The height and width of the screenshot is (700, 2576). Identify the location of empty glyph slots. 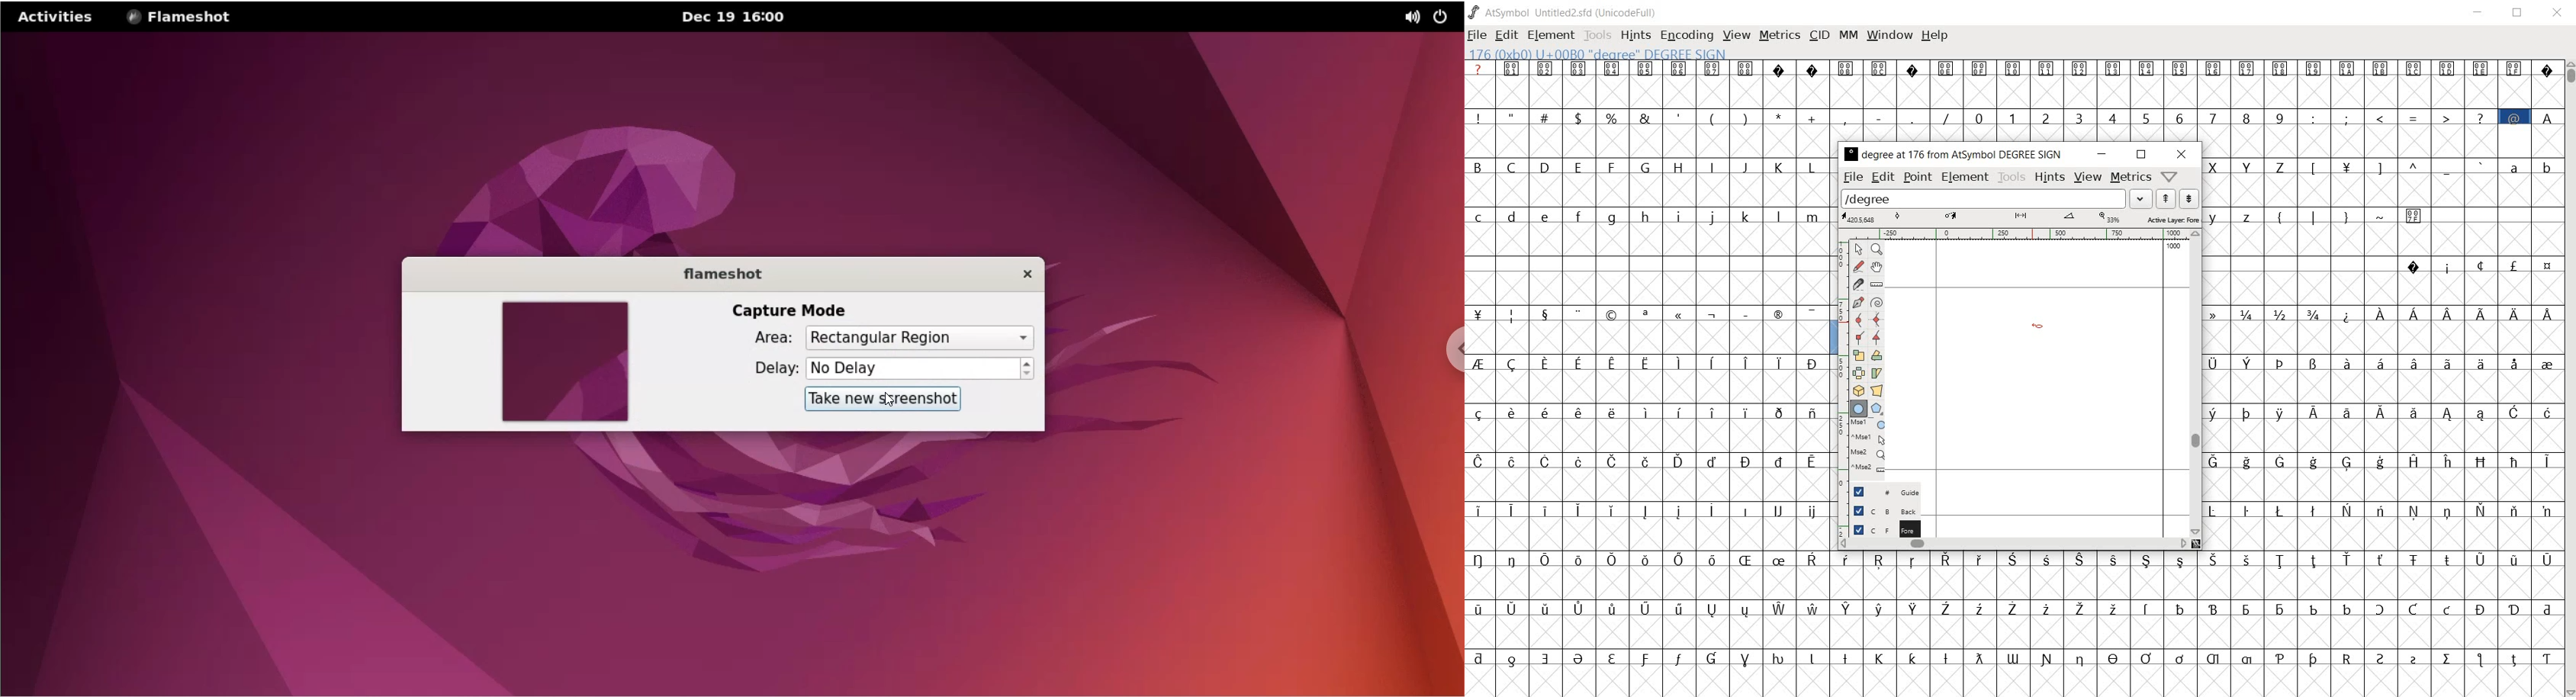
(1652, 484).